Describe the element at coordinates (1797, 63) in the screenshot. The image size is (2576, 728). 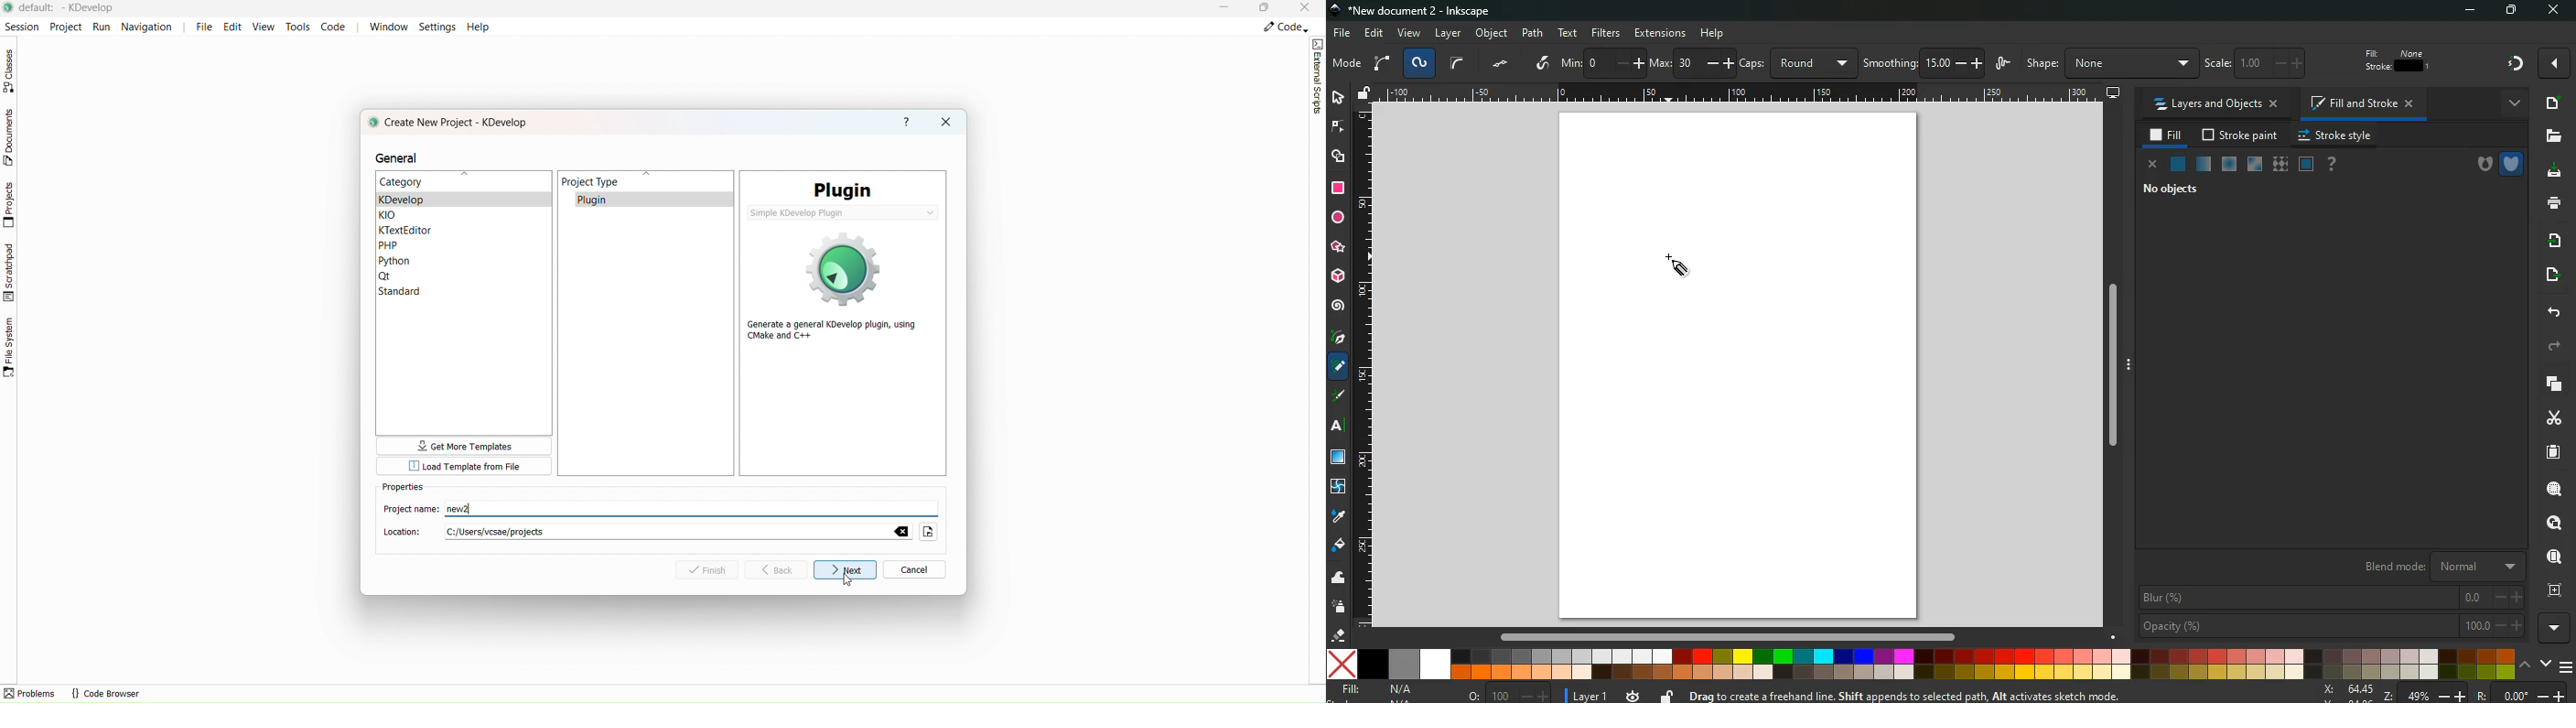
I see `caps` at that location.